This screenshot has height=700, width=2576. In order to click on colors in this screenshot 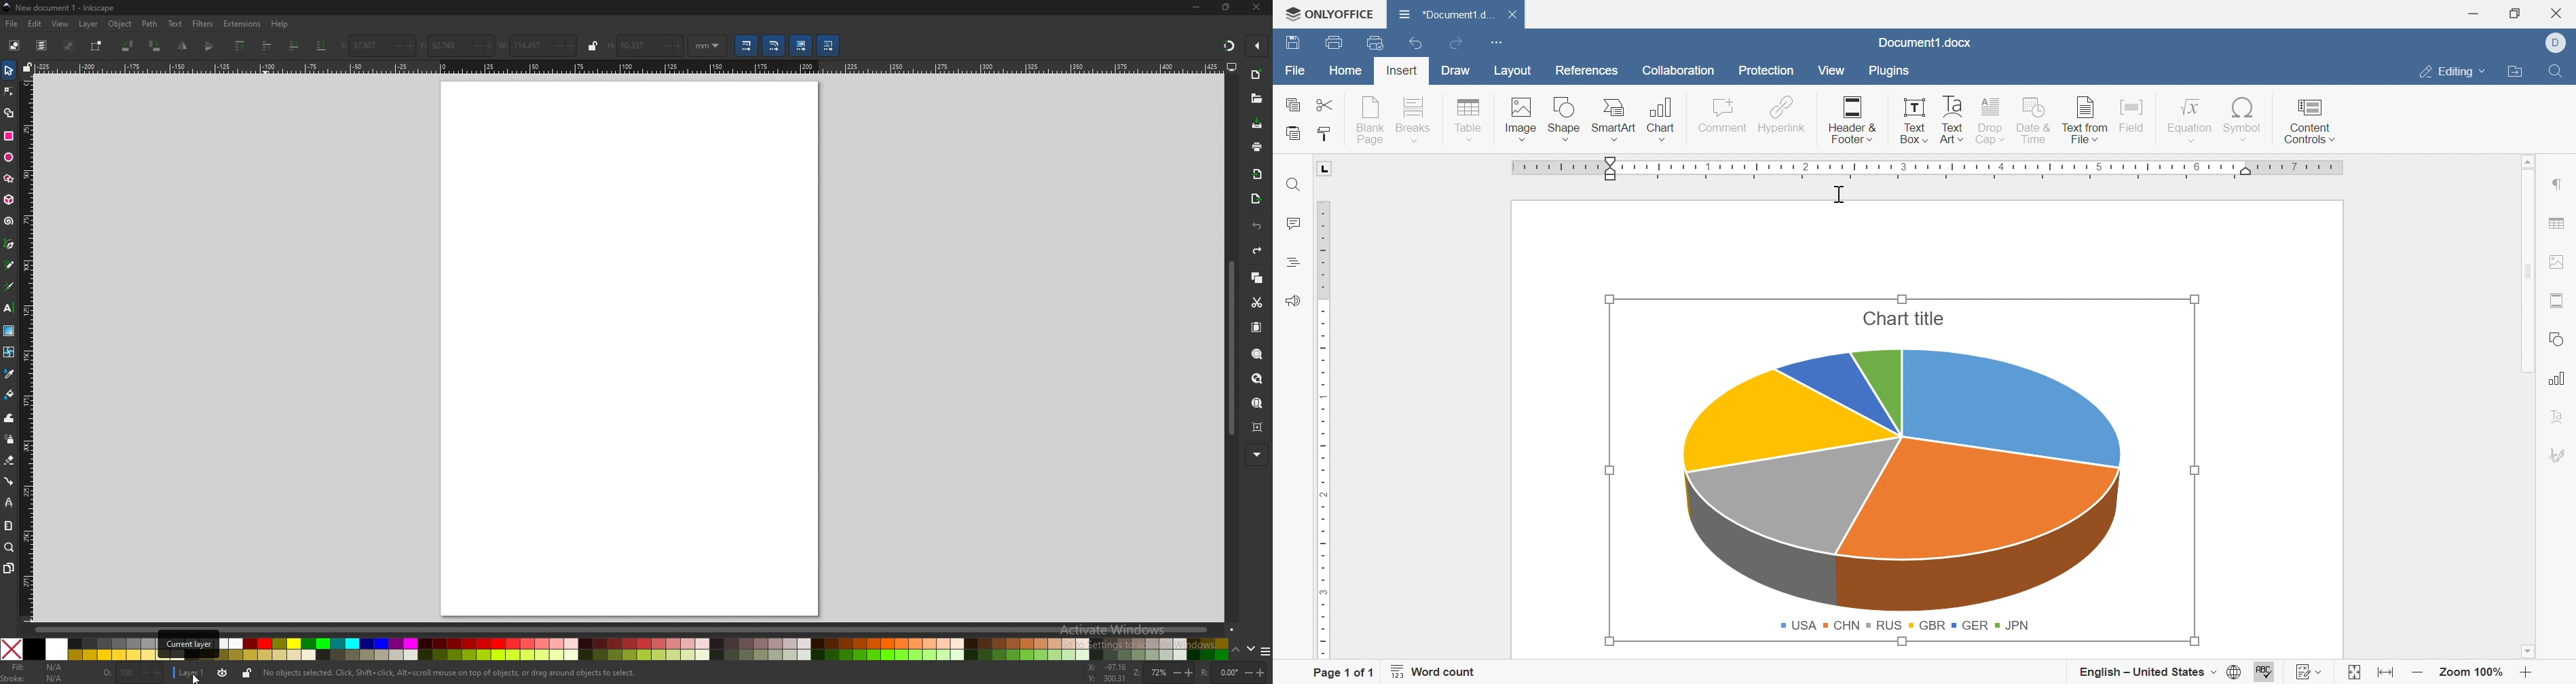, I will do `click(112, 649)`.